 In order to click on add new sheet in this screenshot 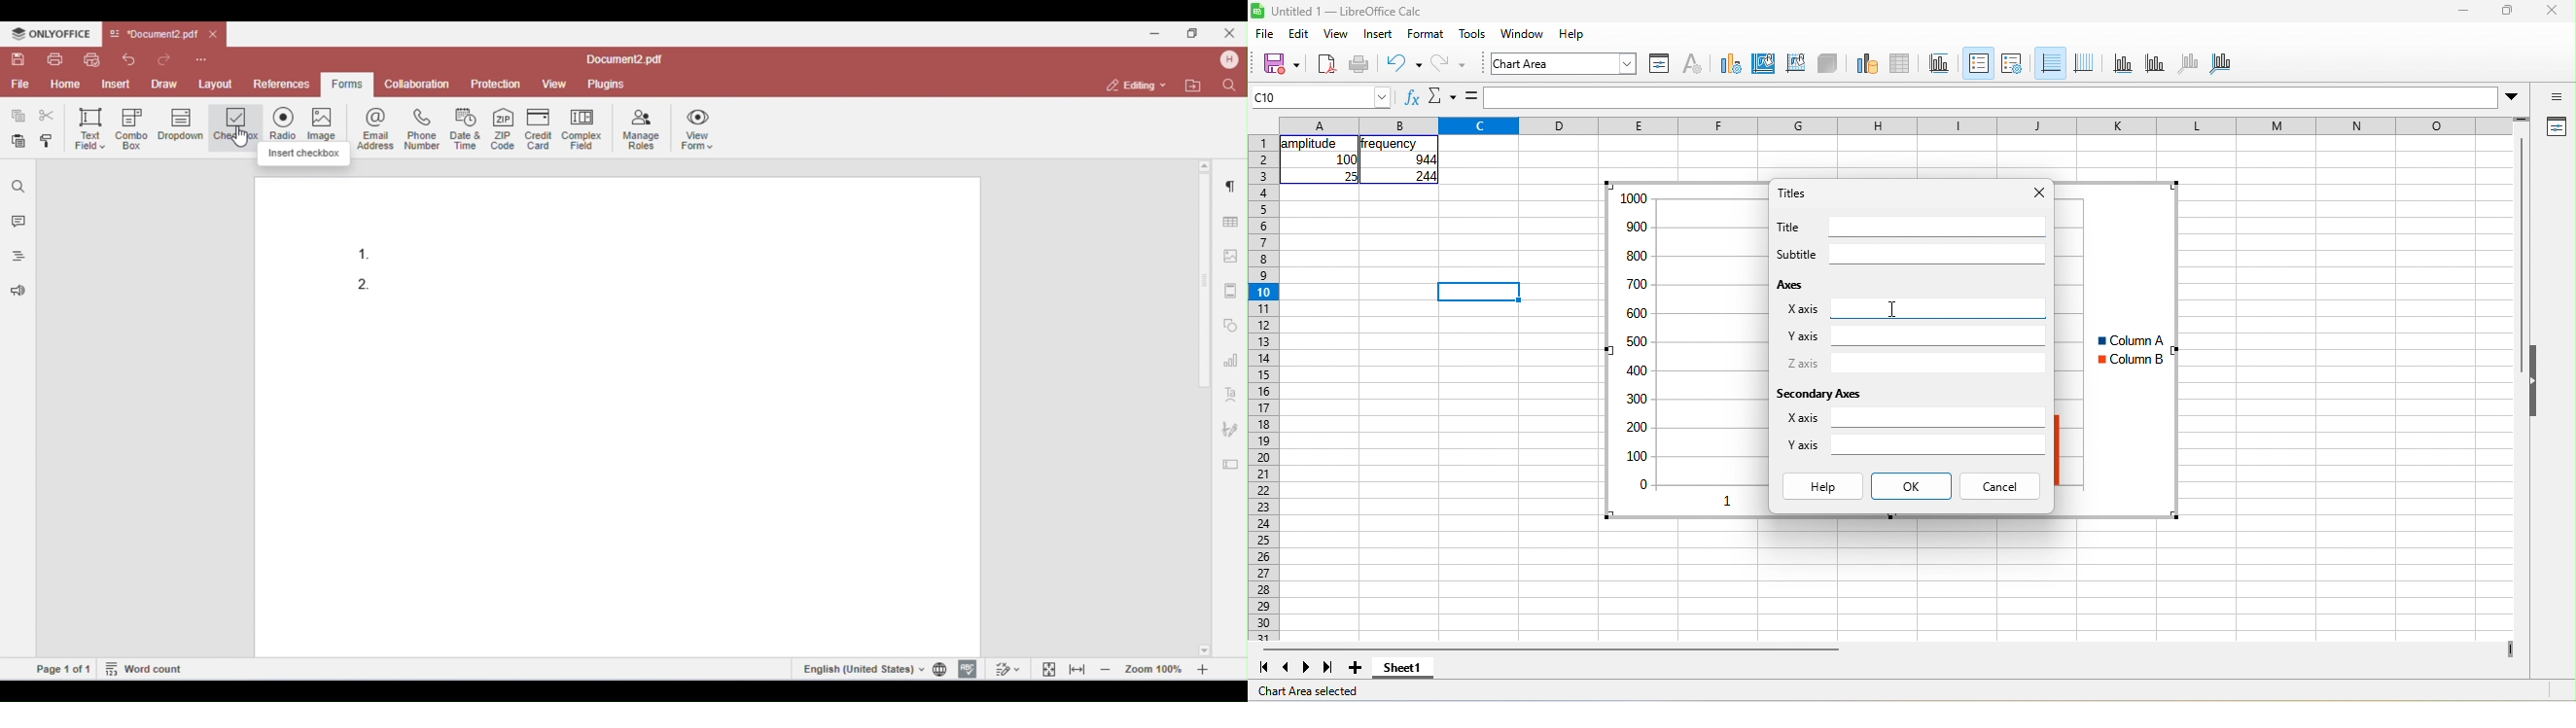, I will do `click(1355, 668)`.